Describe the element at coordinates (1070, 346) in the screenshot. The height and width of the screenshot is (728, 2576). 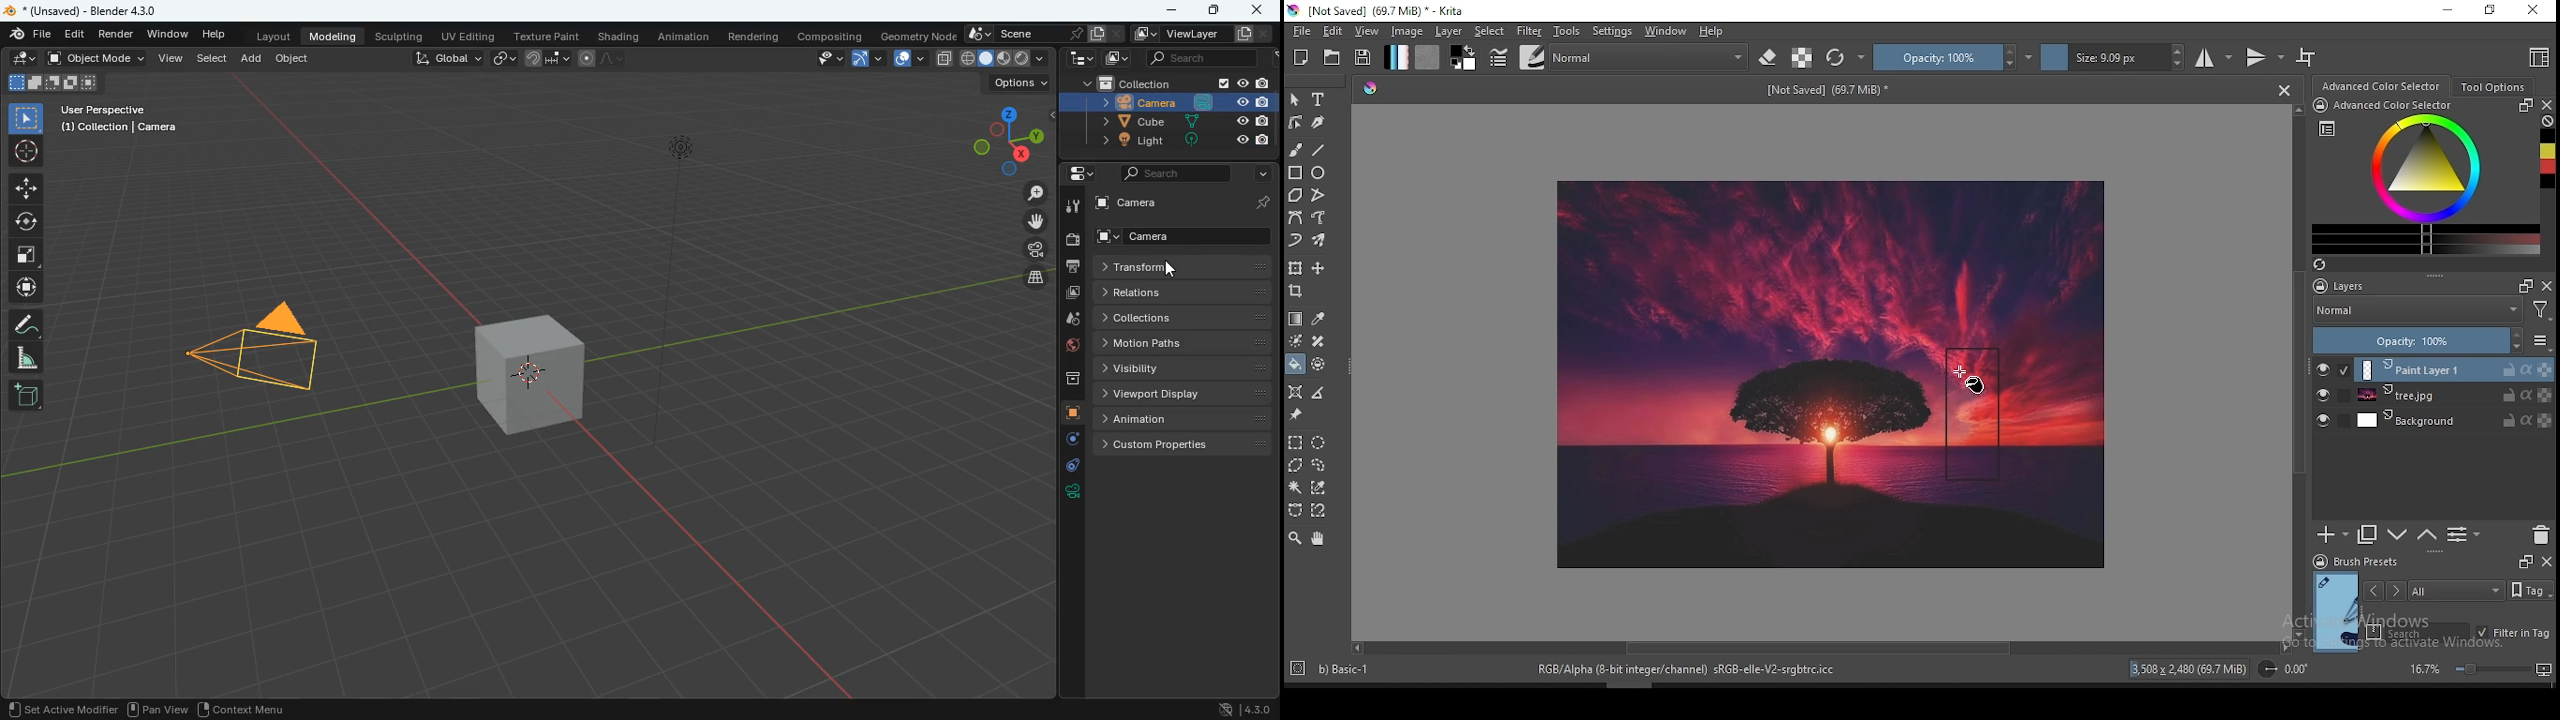
I see `globe` at that location.